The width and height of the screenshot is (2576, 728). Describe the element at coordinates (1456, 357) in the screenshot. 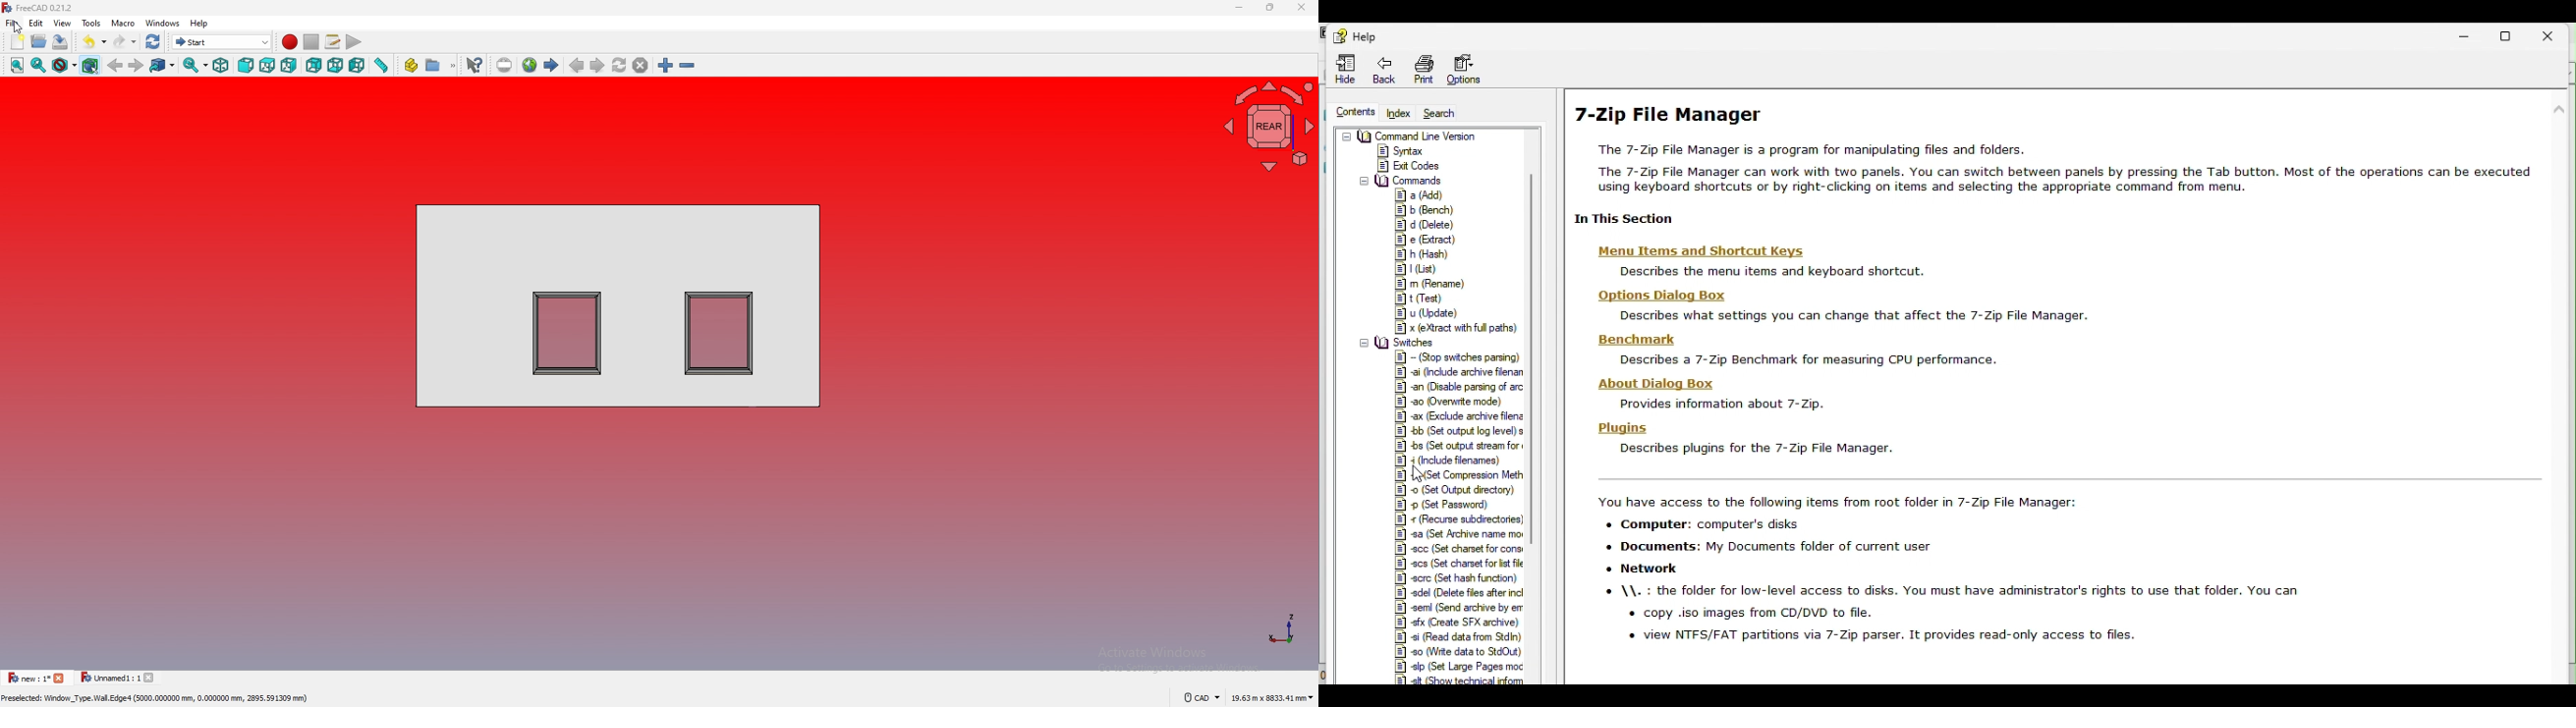

I see `Stop switches` at that location.